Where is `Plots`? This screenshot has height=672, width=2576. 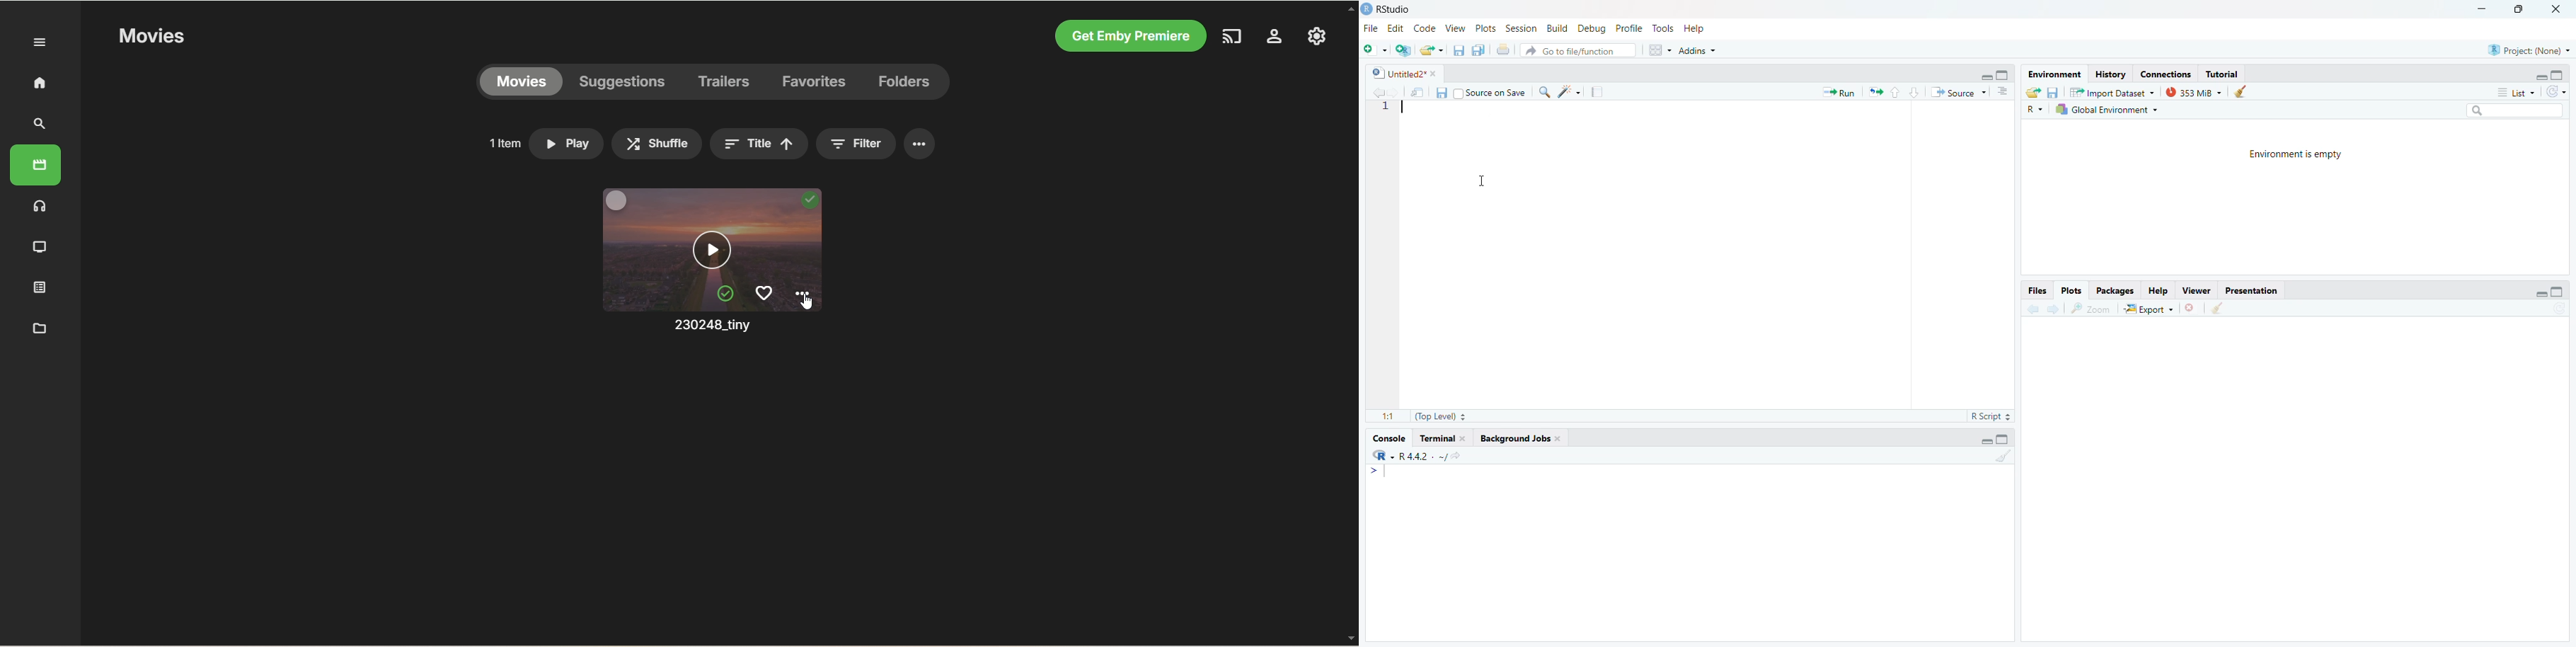
Plots is located at coordinates (2073, 291).